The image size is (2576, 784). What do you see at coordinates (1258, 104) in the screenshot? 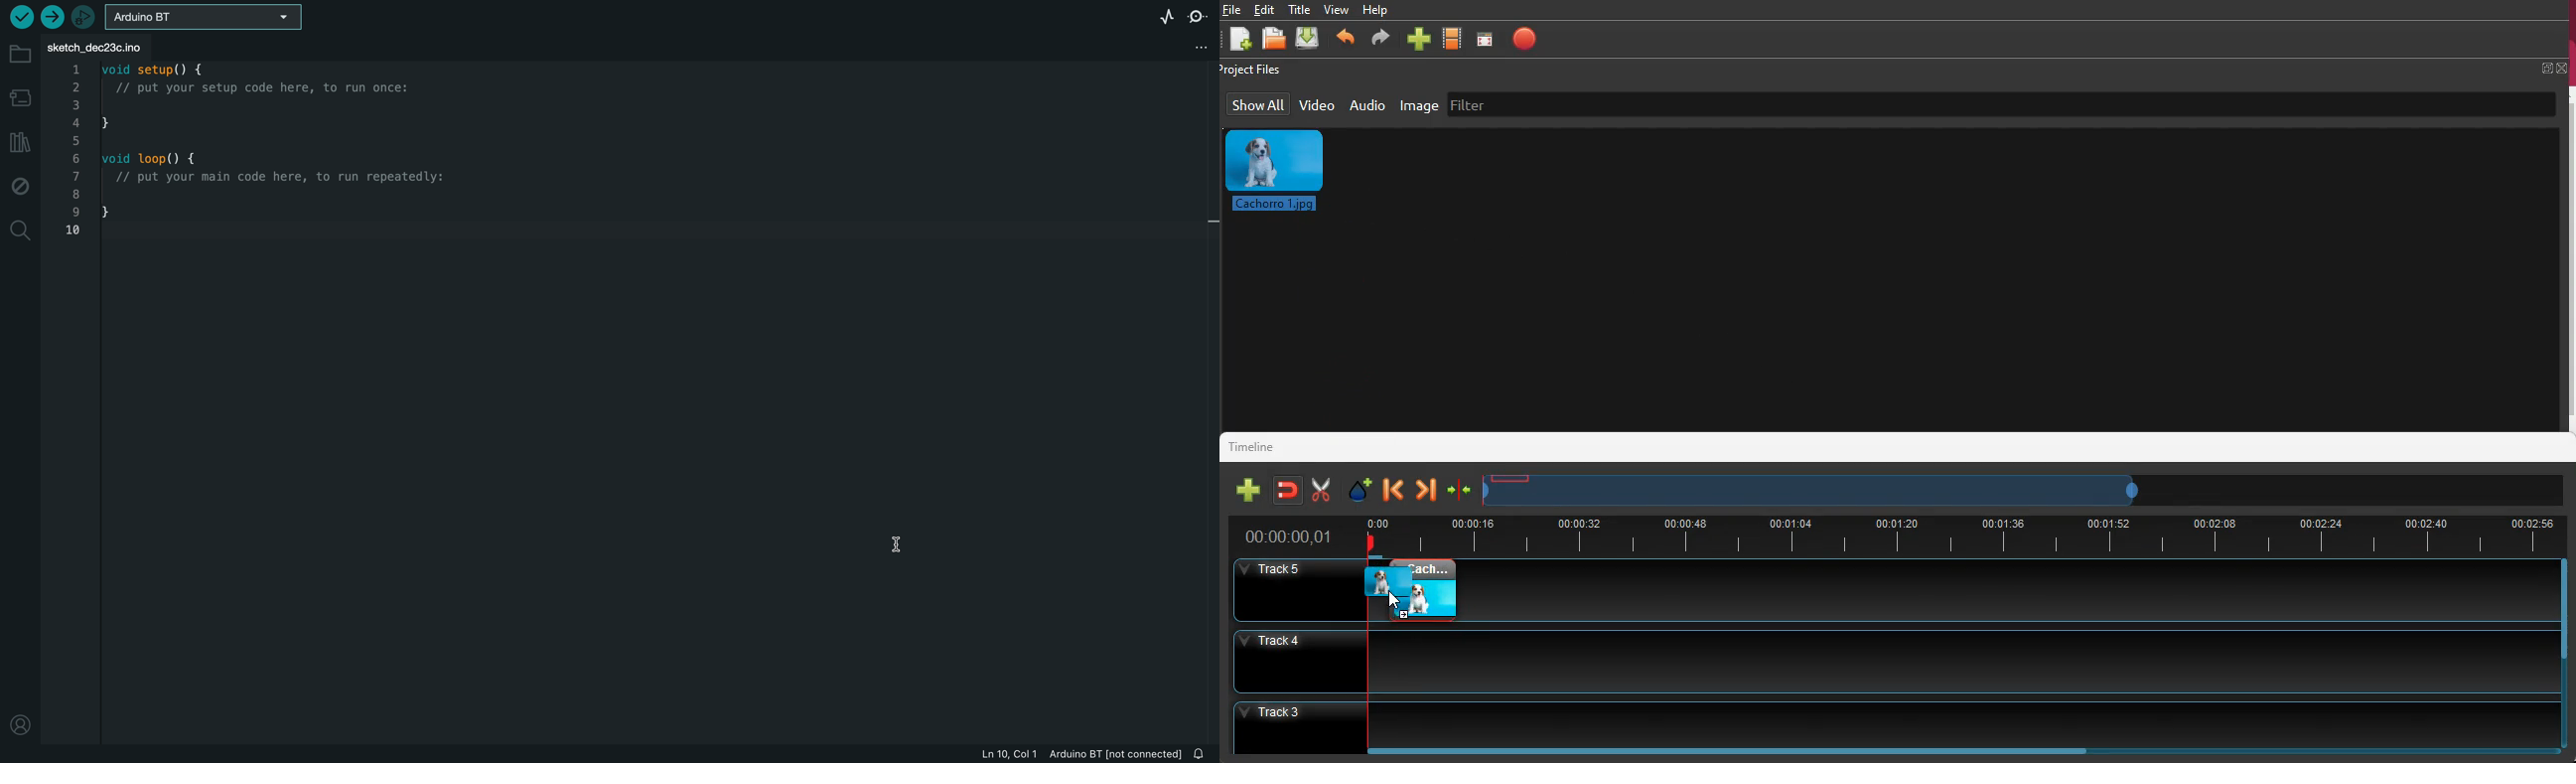
I see `show all` at bounding box center [1258, 104].